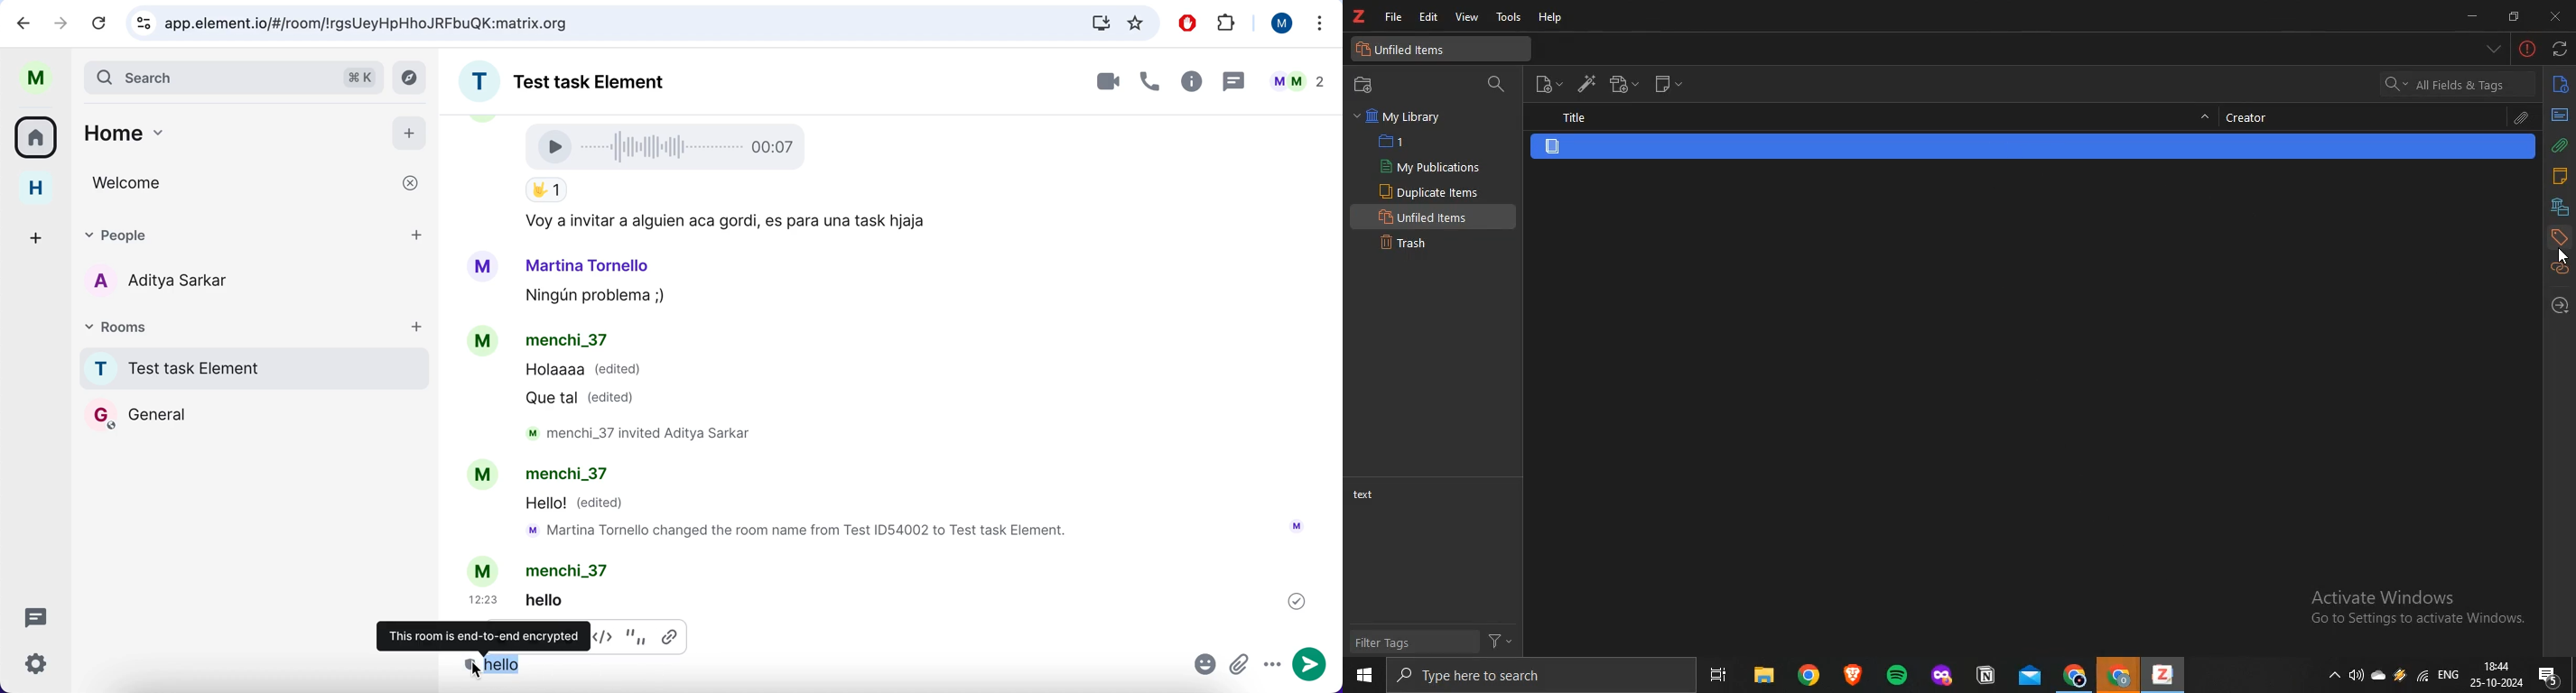  I want to click on user, so click(41, 78).